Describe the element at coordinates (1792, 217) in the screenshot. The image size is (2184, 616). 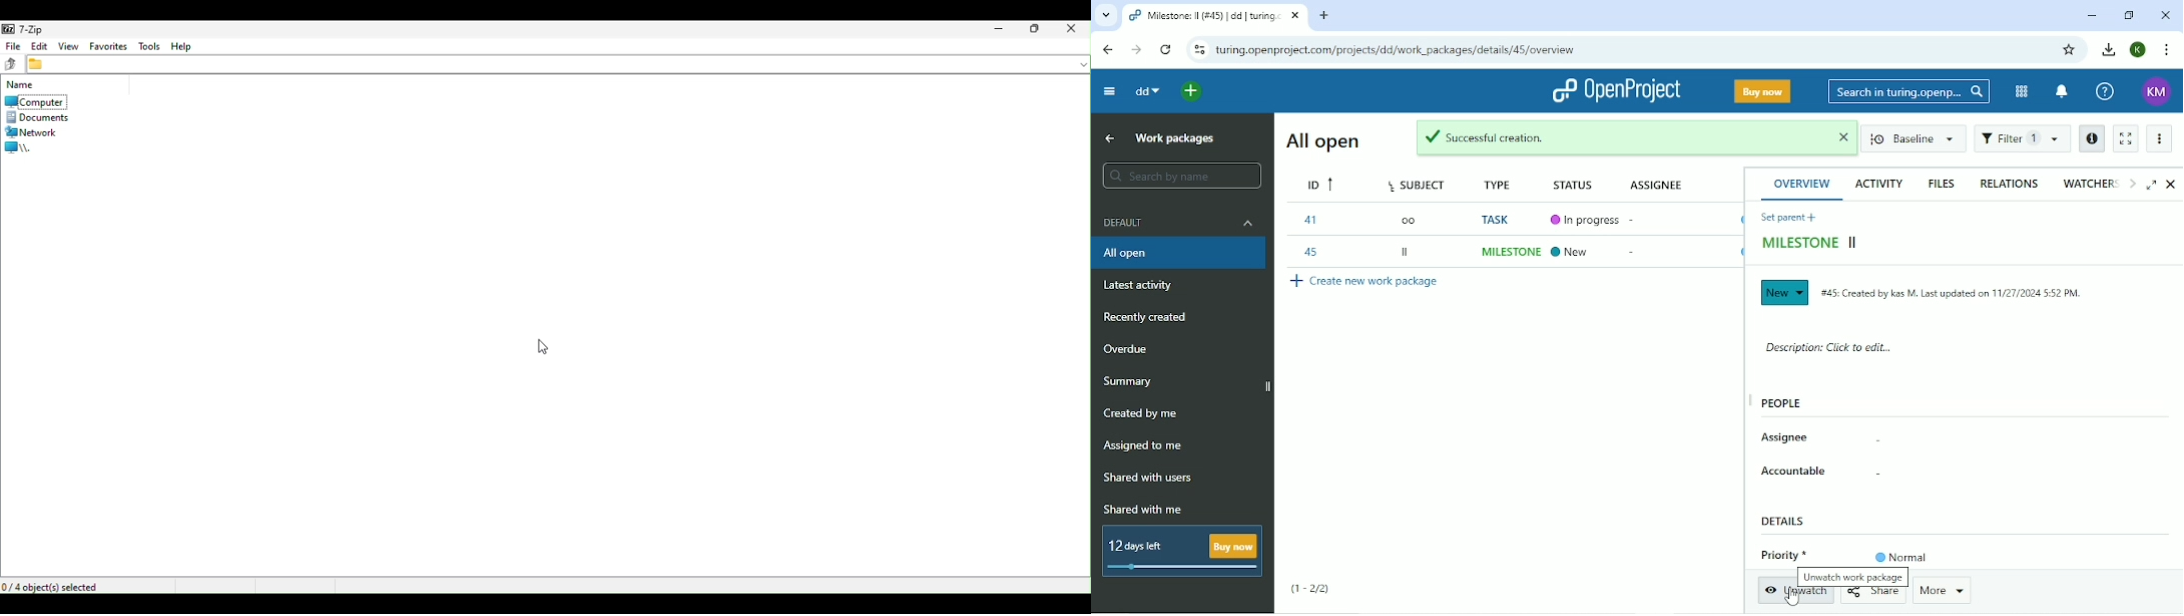
I see `Set parent` at that location.